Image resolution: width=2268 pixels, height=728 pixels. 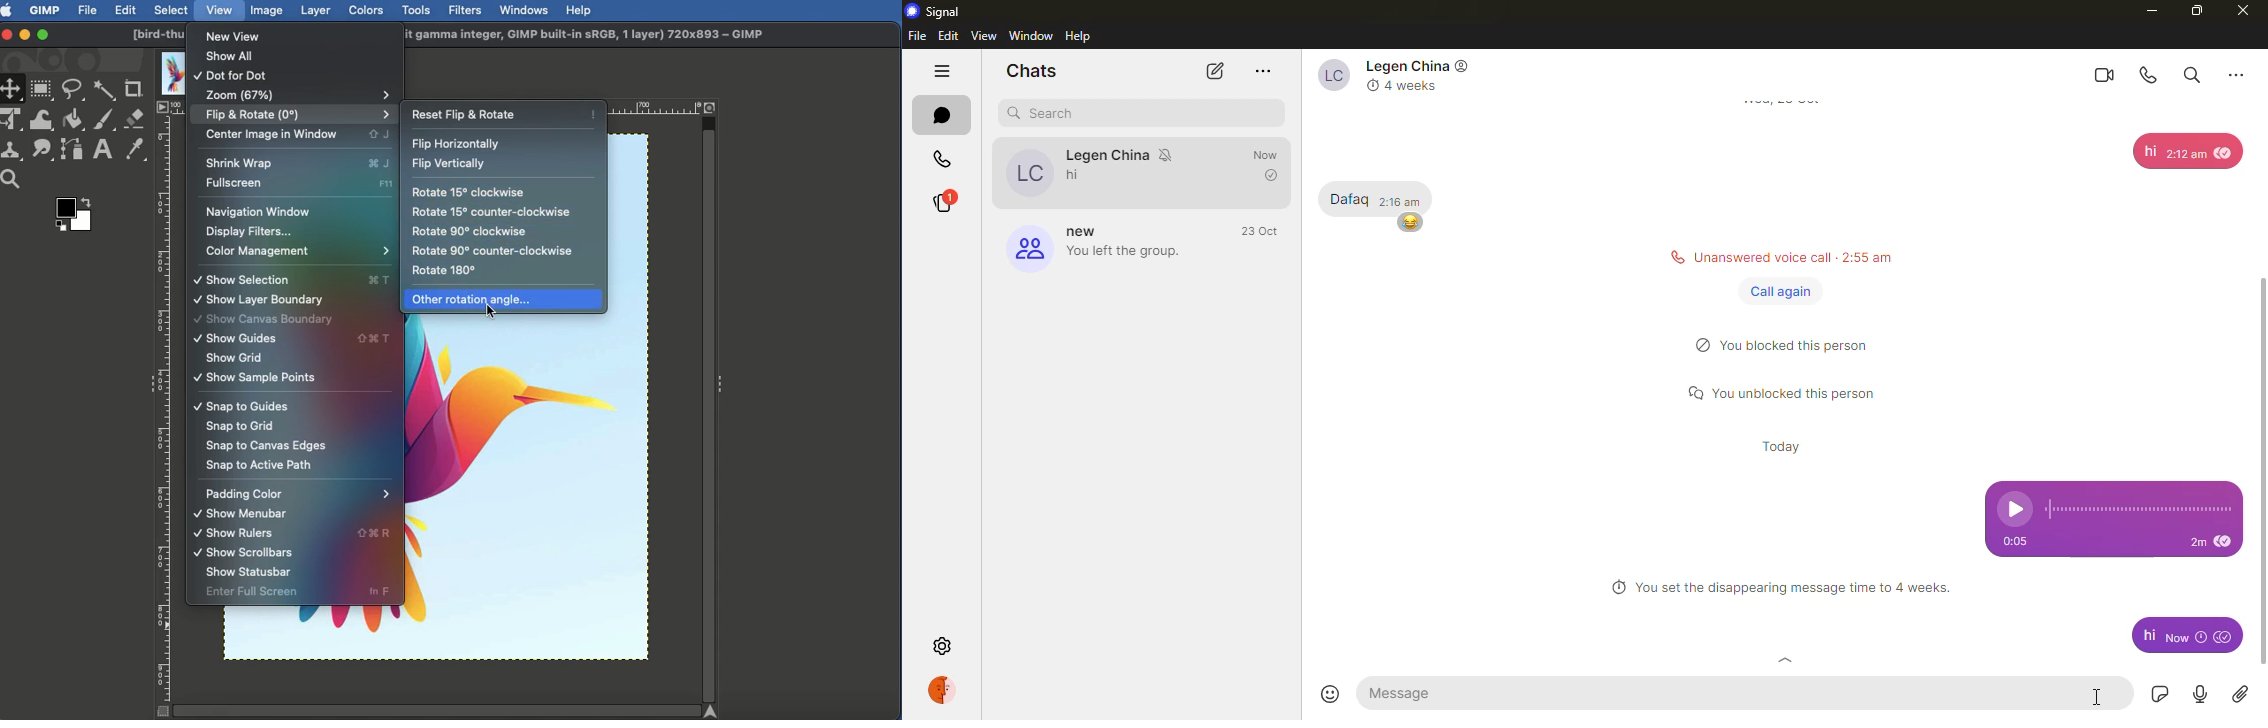 I want to click on Color picker, so click(x=134, y=150).